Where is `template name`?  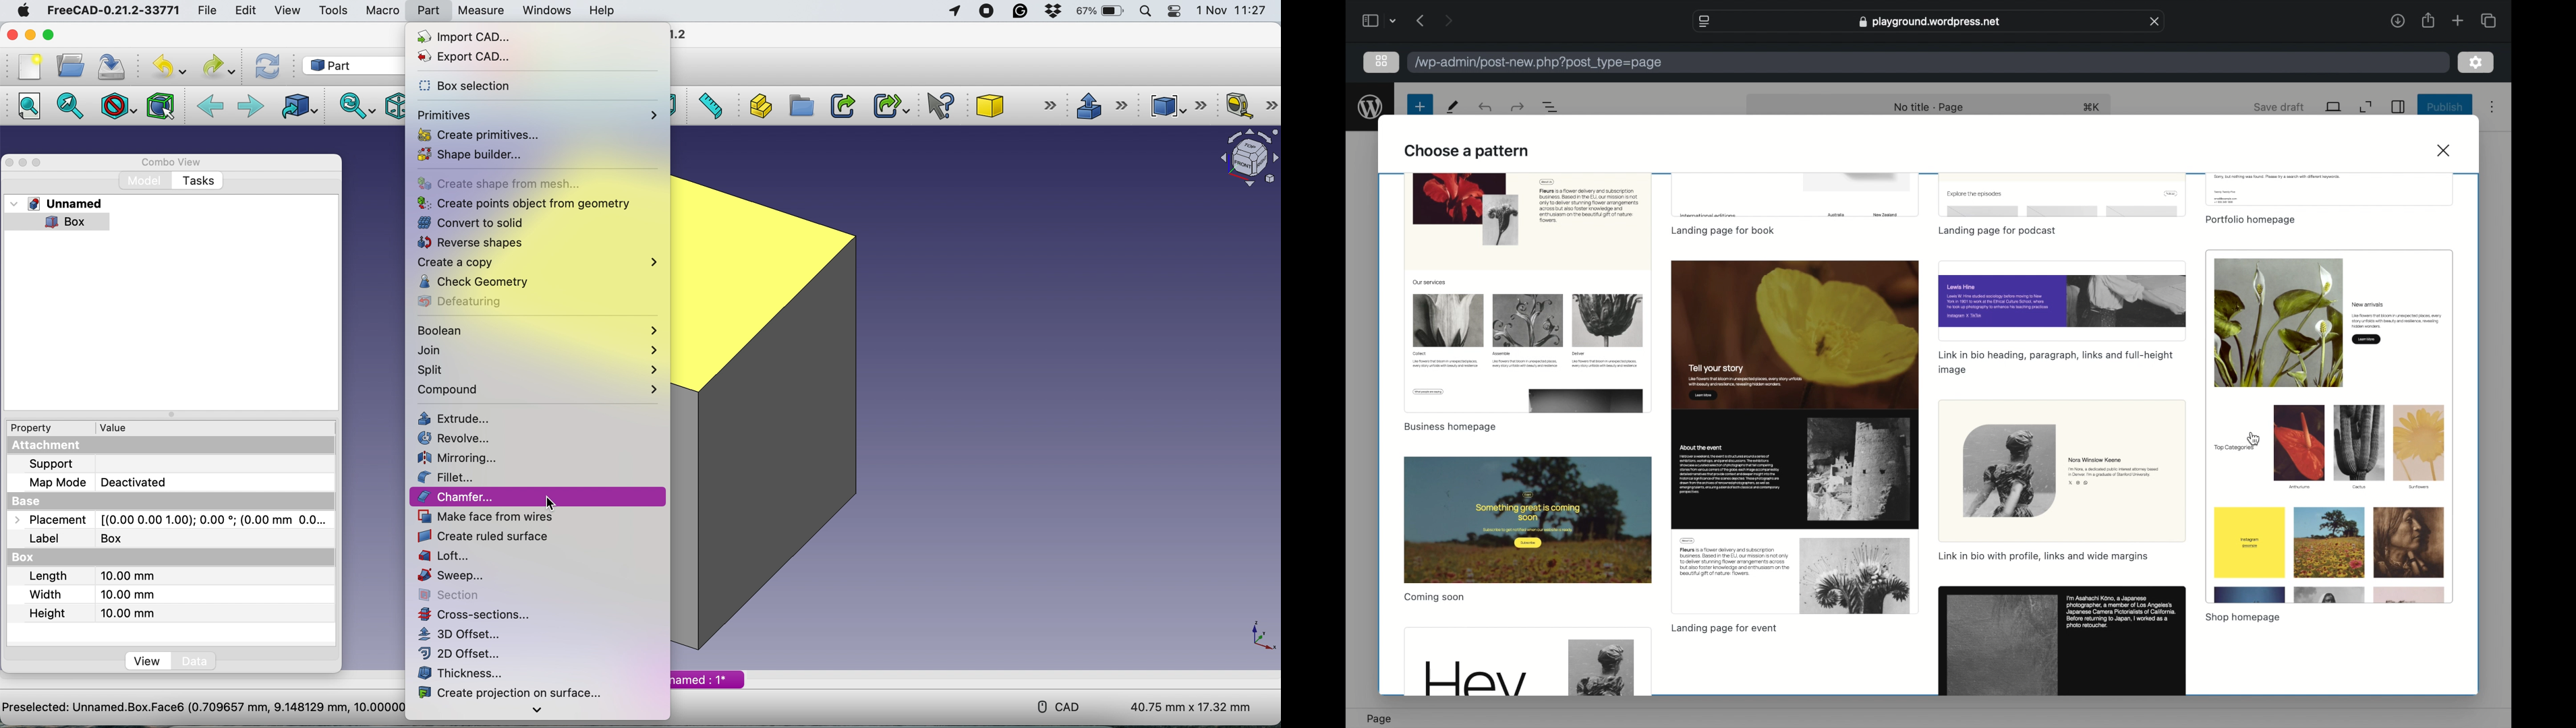 template name is located at coordinates (2055, 363).